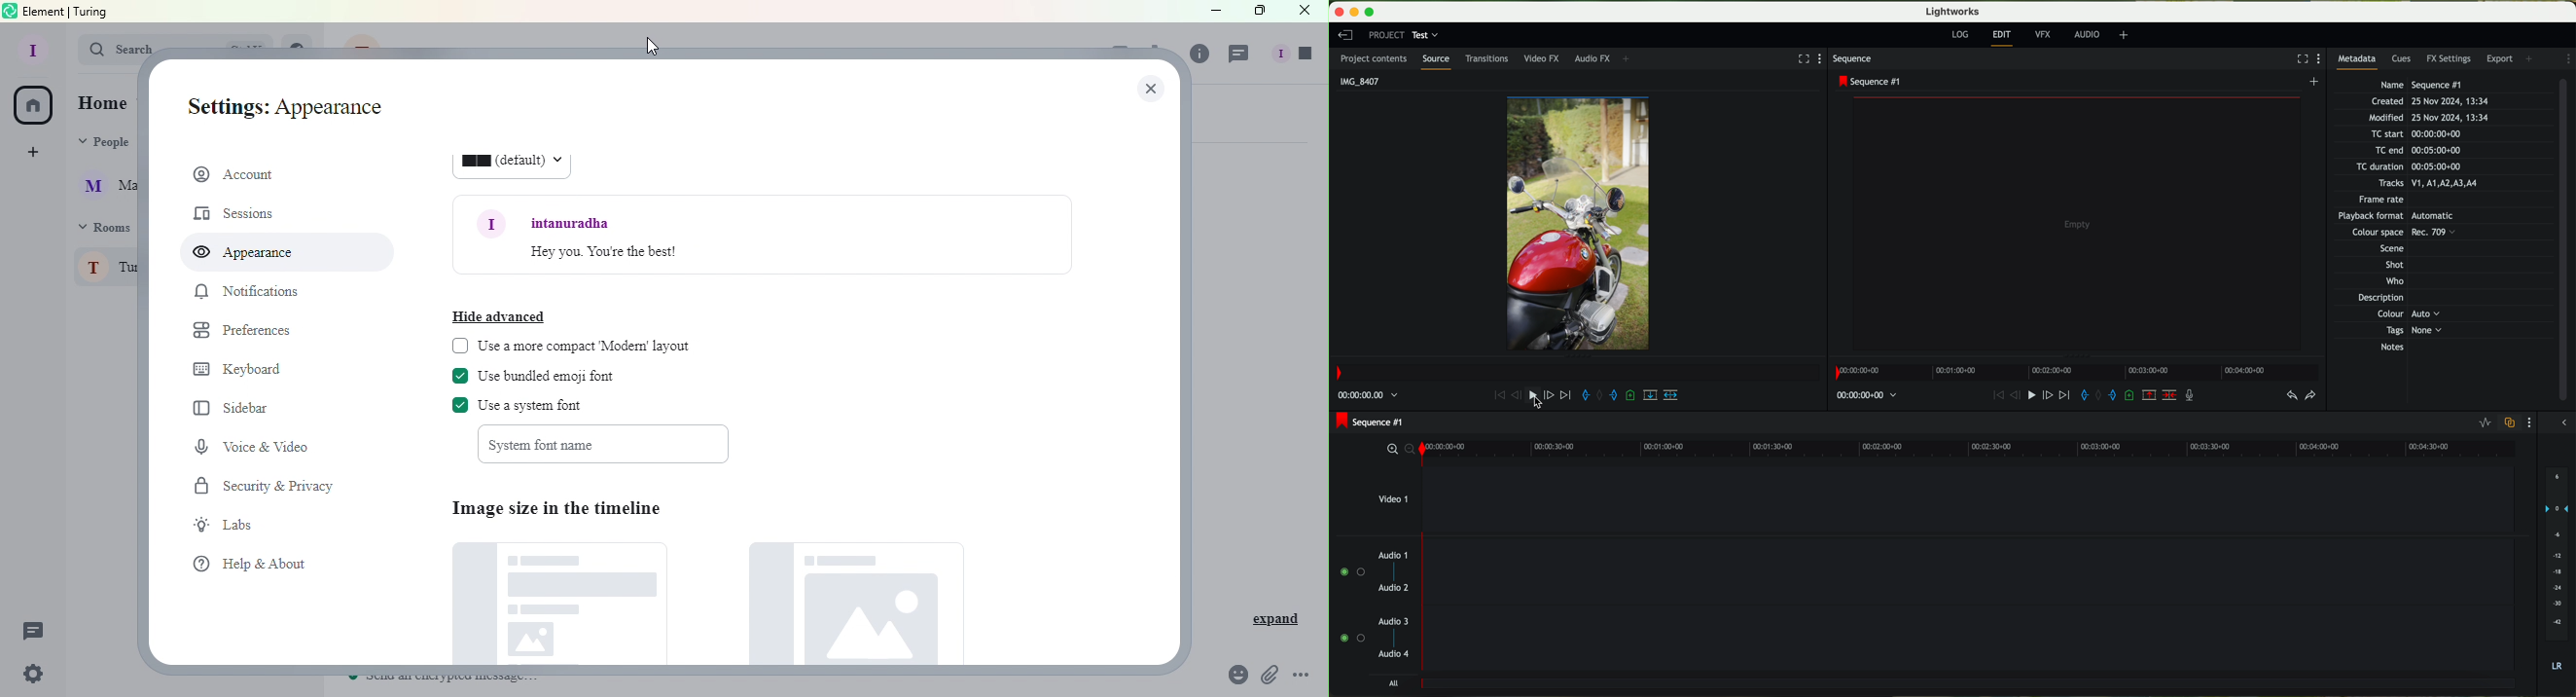 This screenshot has height=700, width=2576. What do you see at coordinates (1439, 62) in the screenshot?
I see `source` at bounding box center [1439, 62].